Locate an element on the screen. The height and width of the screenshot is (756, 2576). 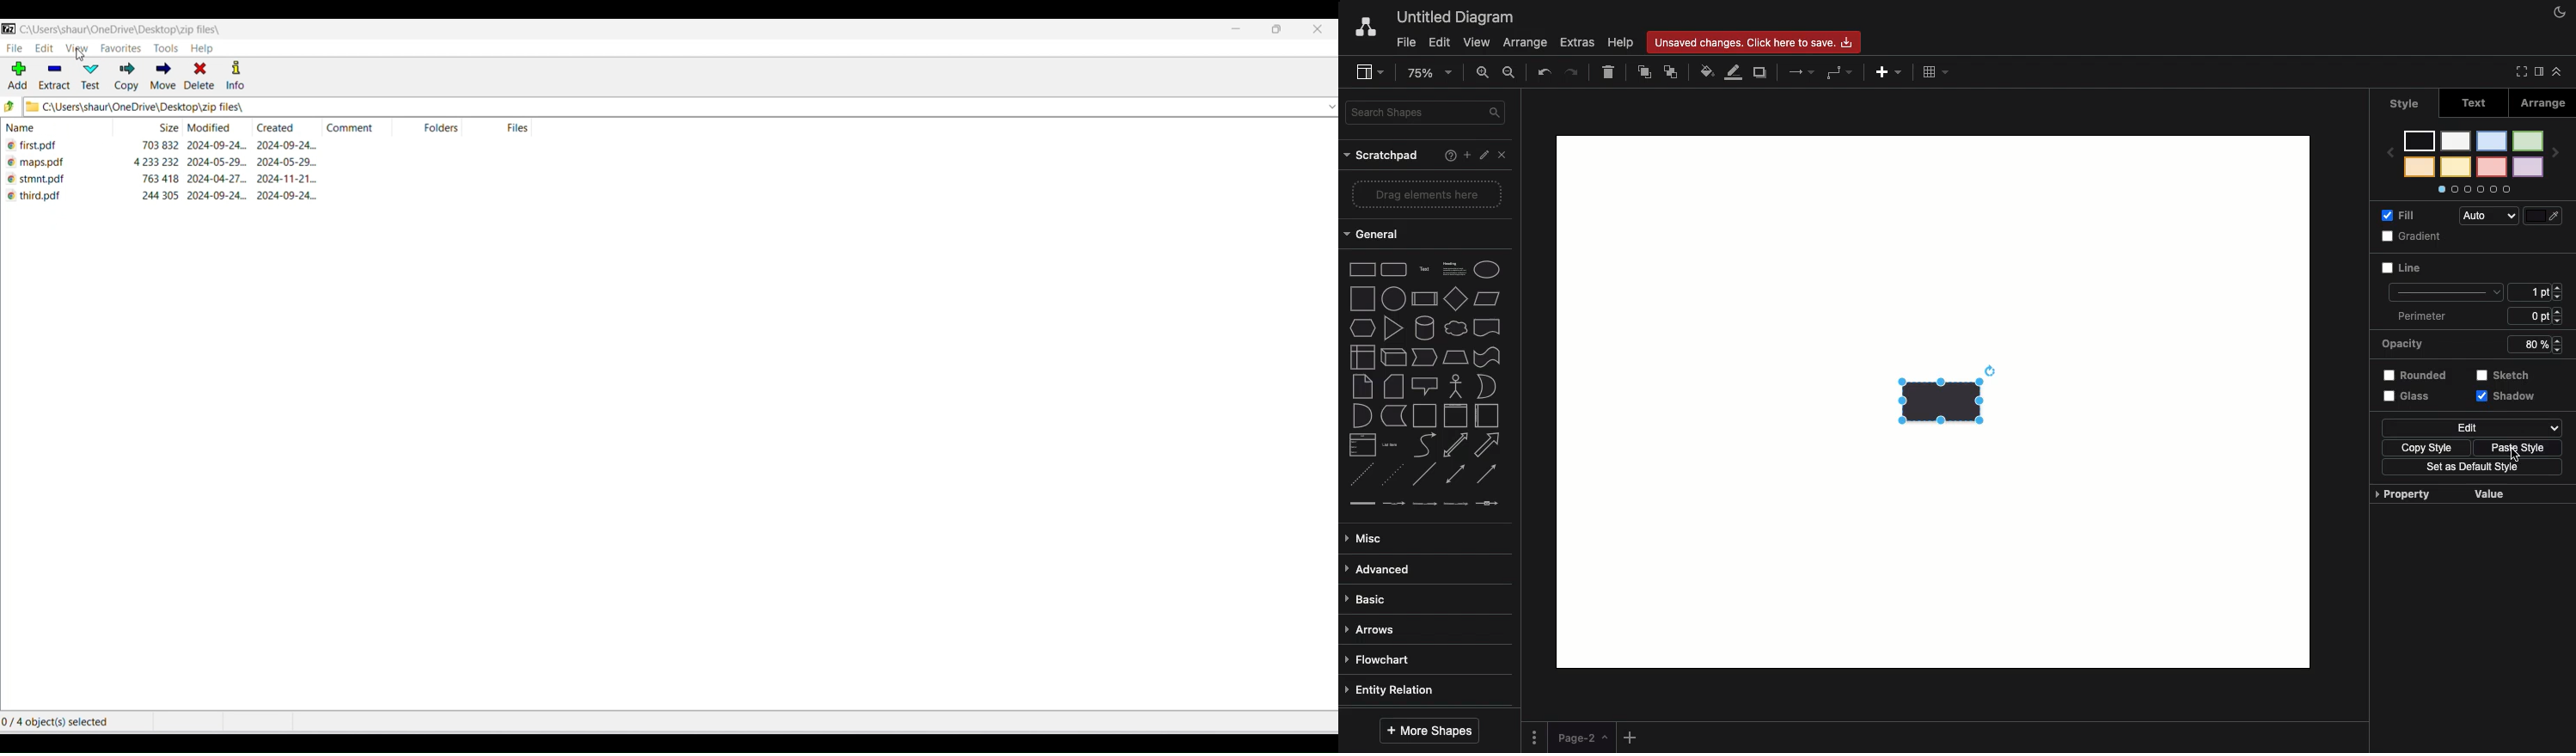
tape is located at coordinates (1488, 356).